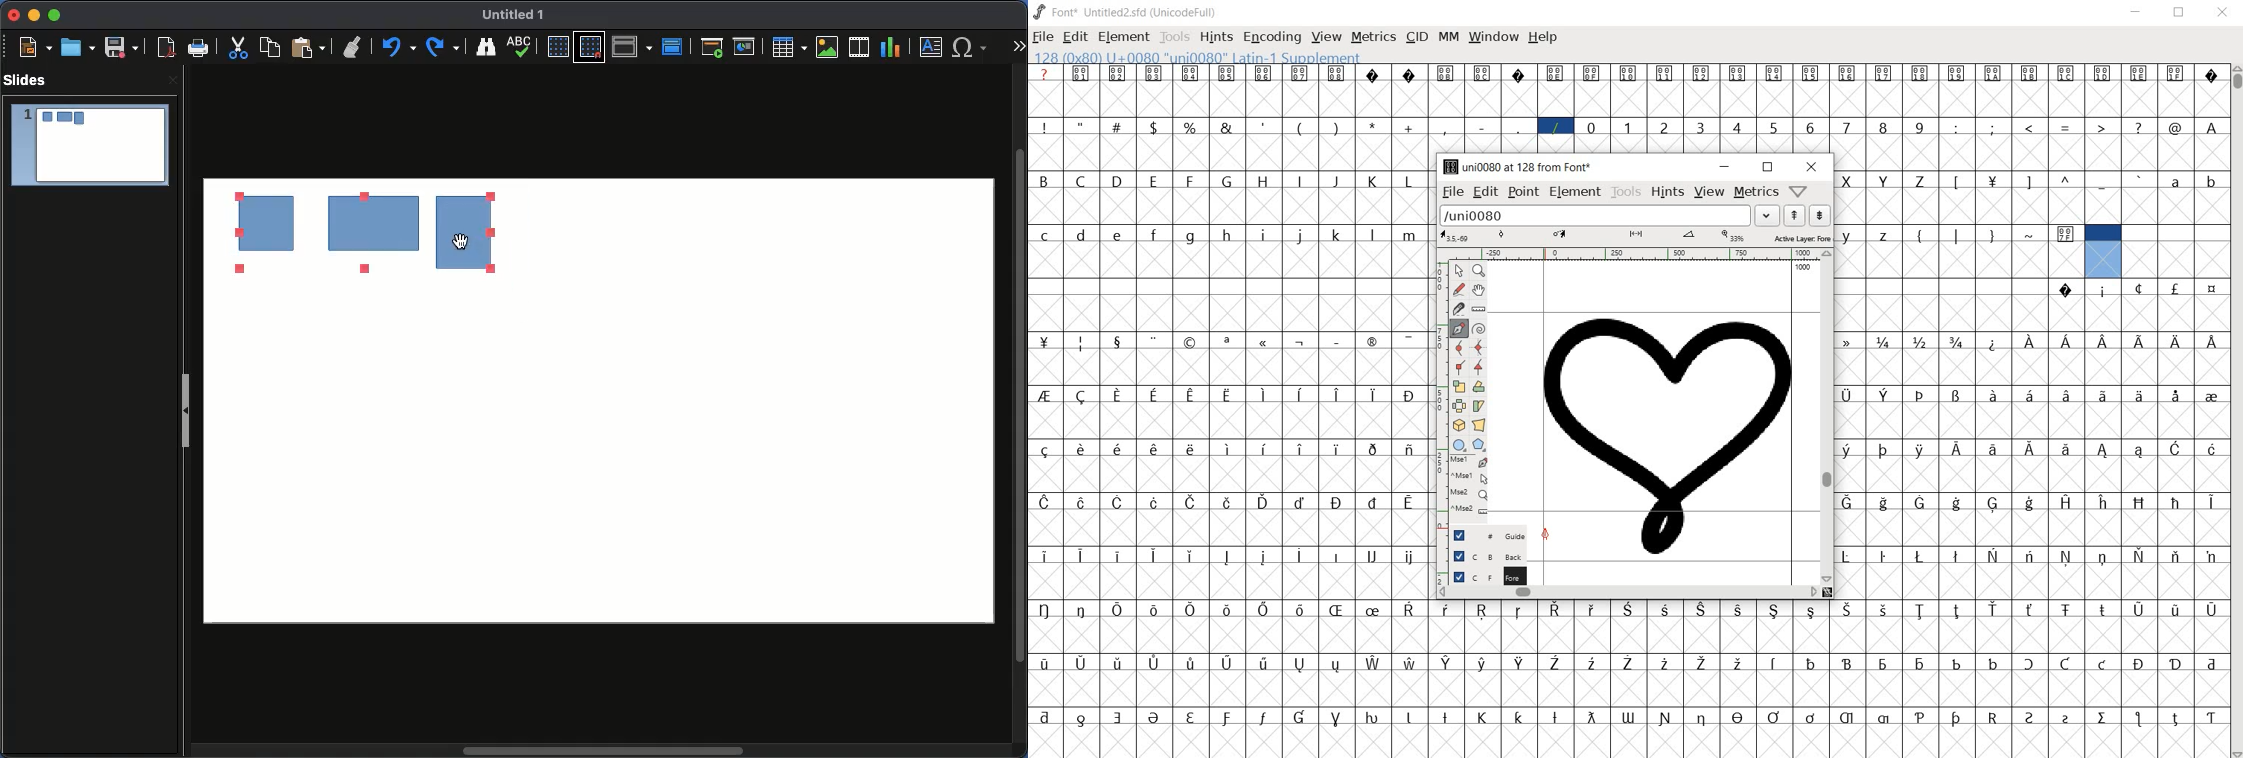  I want to click on glyph, so click(1226, 343).